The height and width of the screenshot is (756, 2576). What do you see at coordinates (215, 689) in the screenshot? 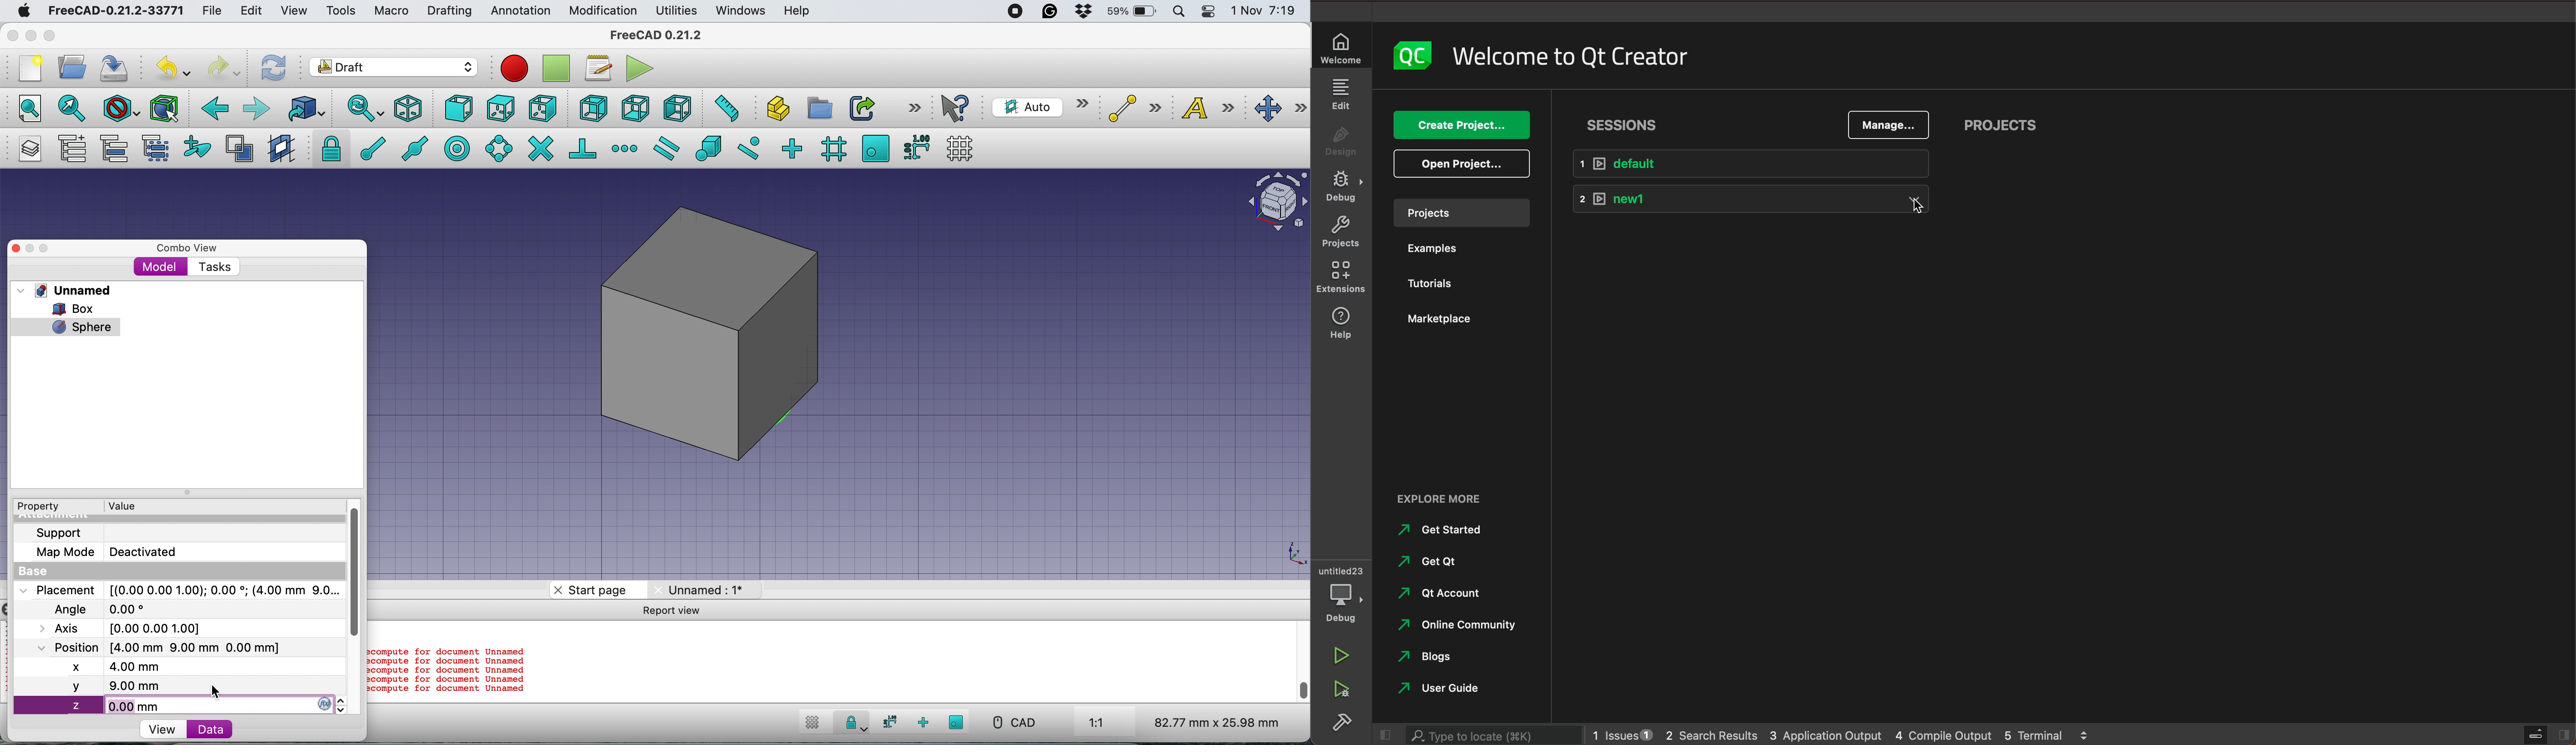
I see `cursor` at bounding box center [215, 689].